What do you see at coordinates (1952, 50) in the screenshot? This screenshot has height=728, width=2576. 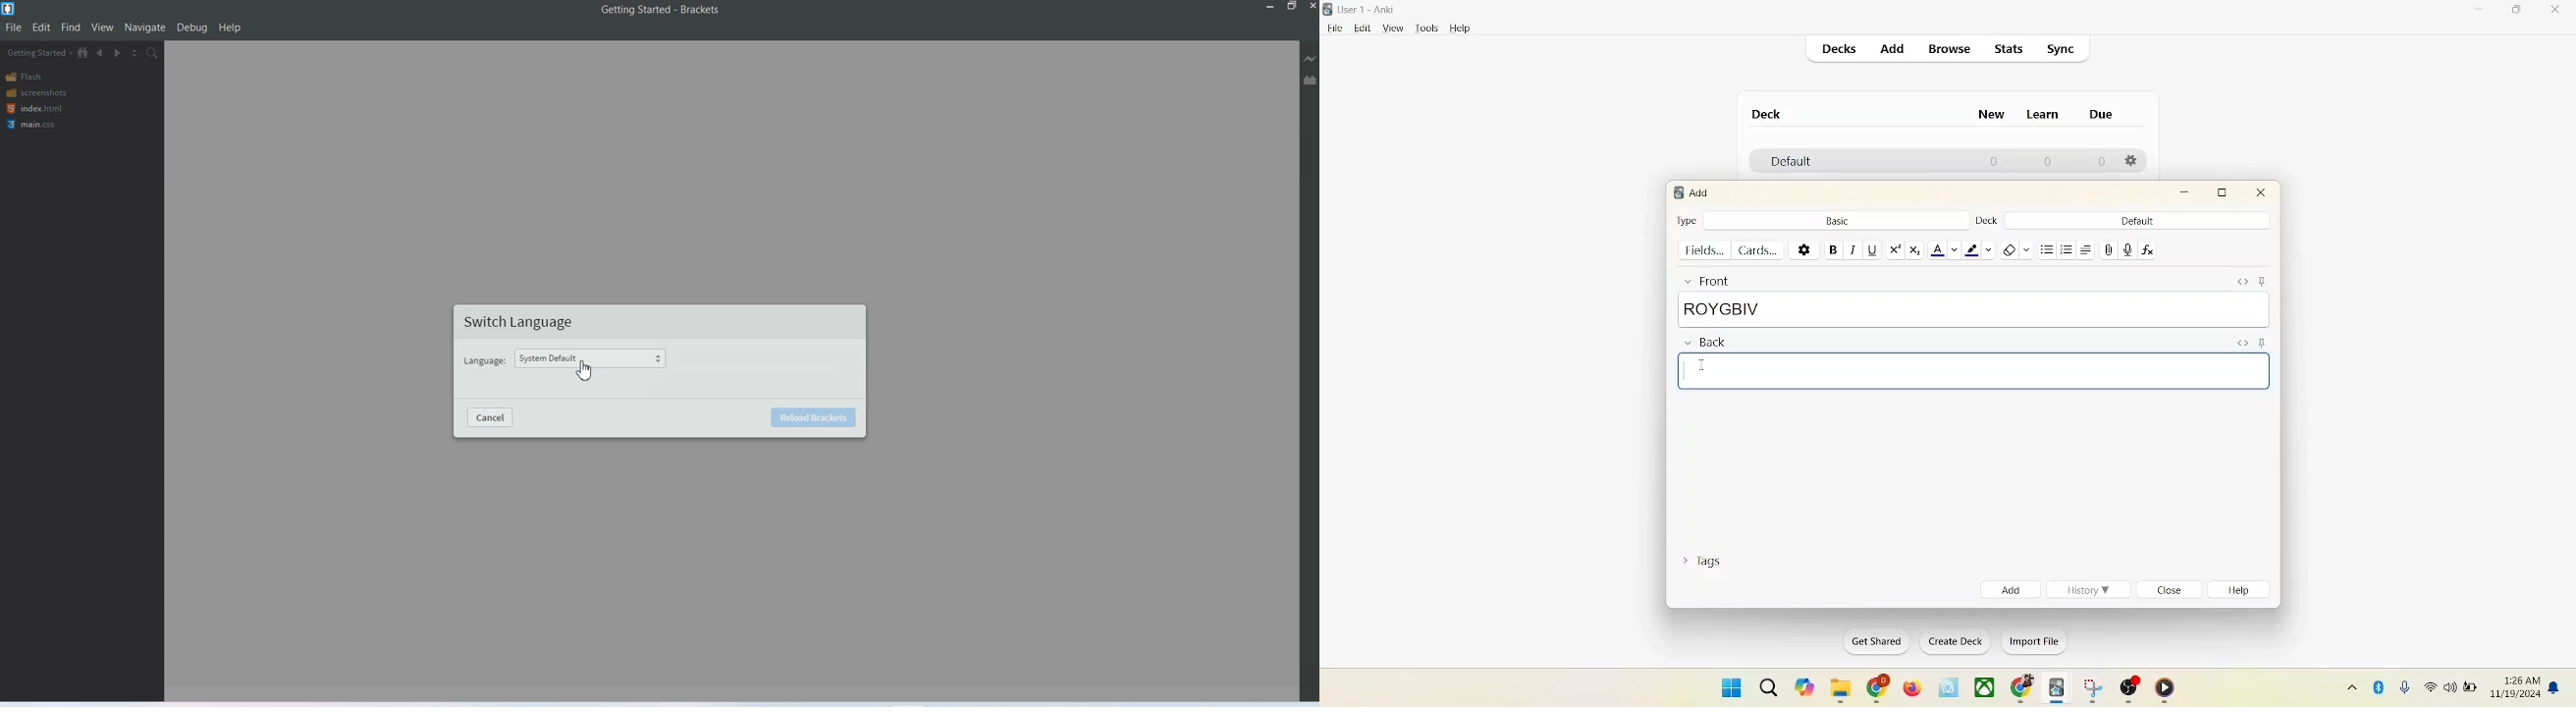 I see `browse` at bounding box center [1952, 50].